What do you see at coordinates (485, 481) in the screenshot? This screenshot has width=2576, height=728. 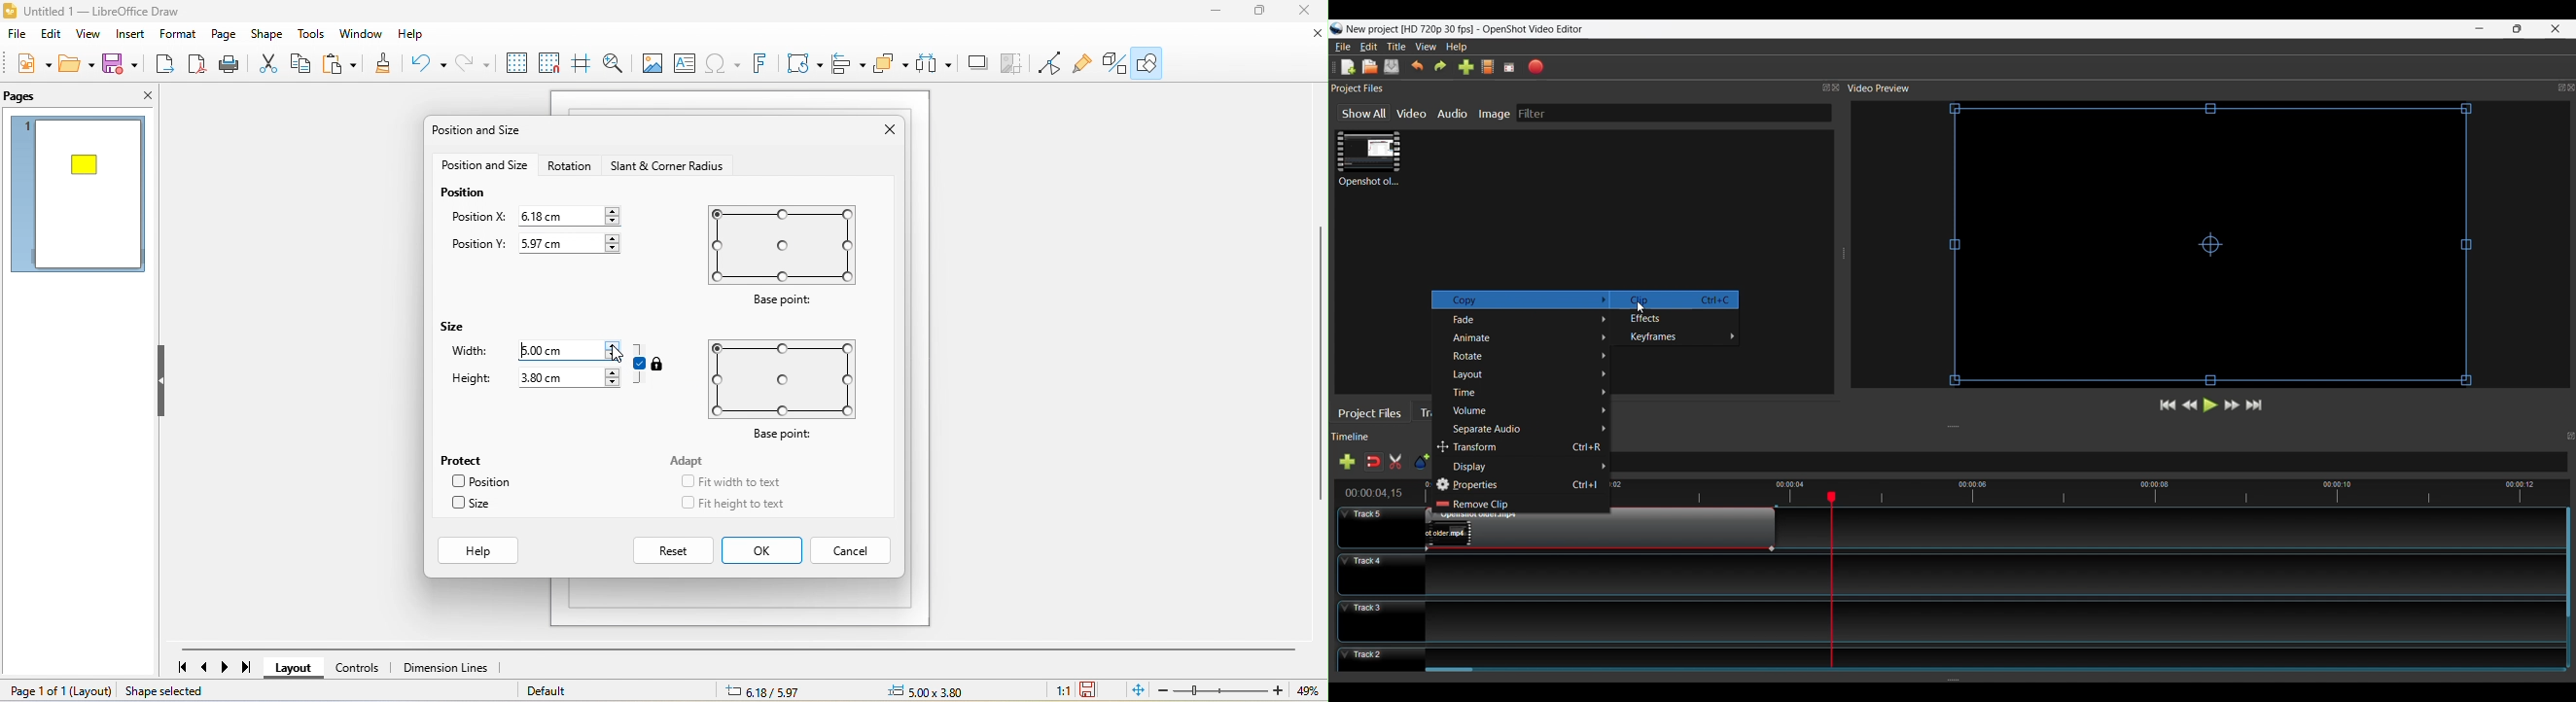 I see `position` at bounding box center [485, 481].